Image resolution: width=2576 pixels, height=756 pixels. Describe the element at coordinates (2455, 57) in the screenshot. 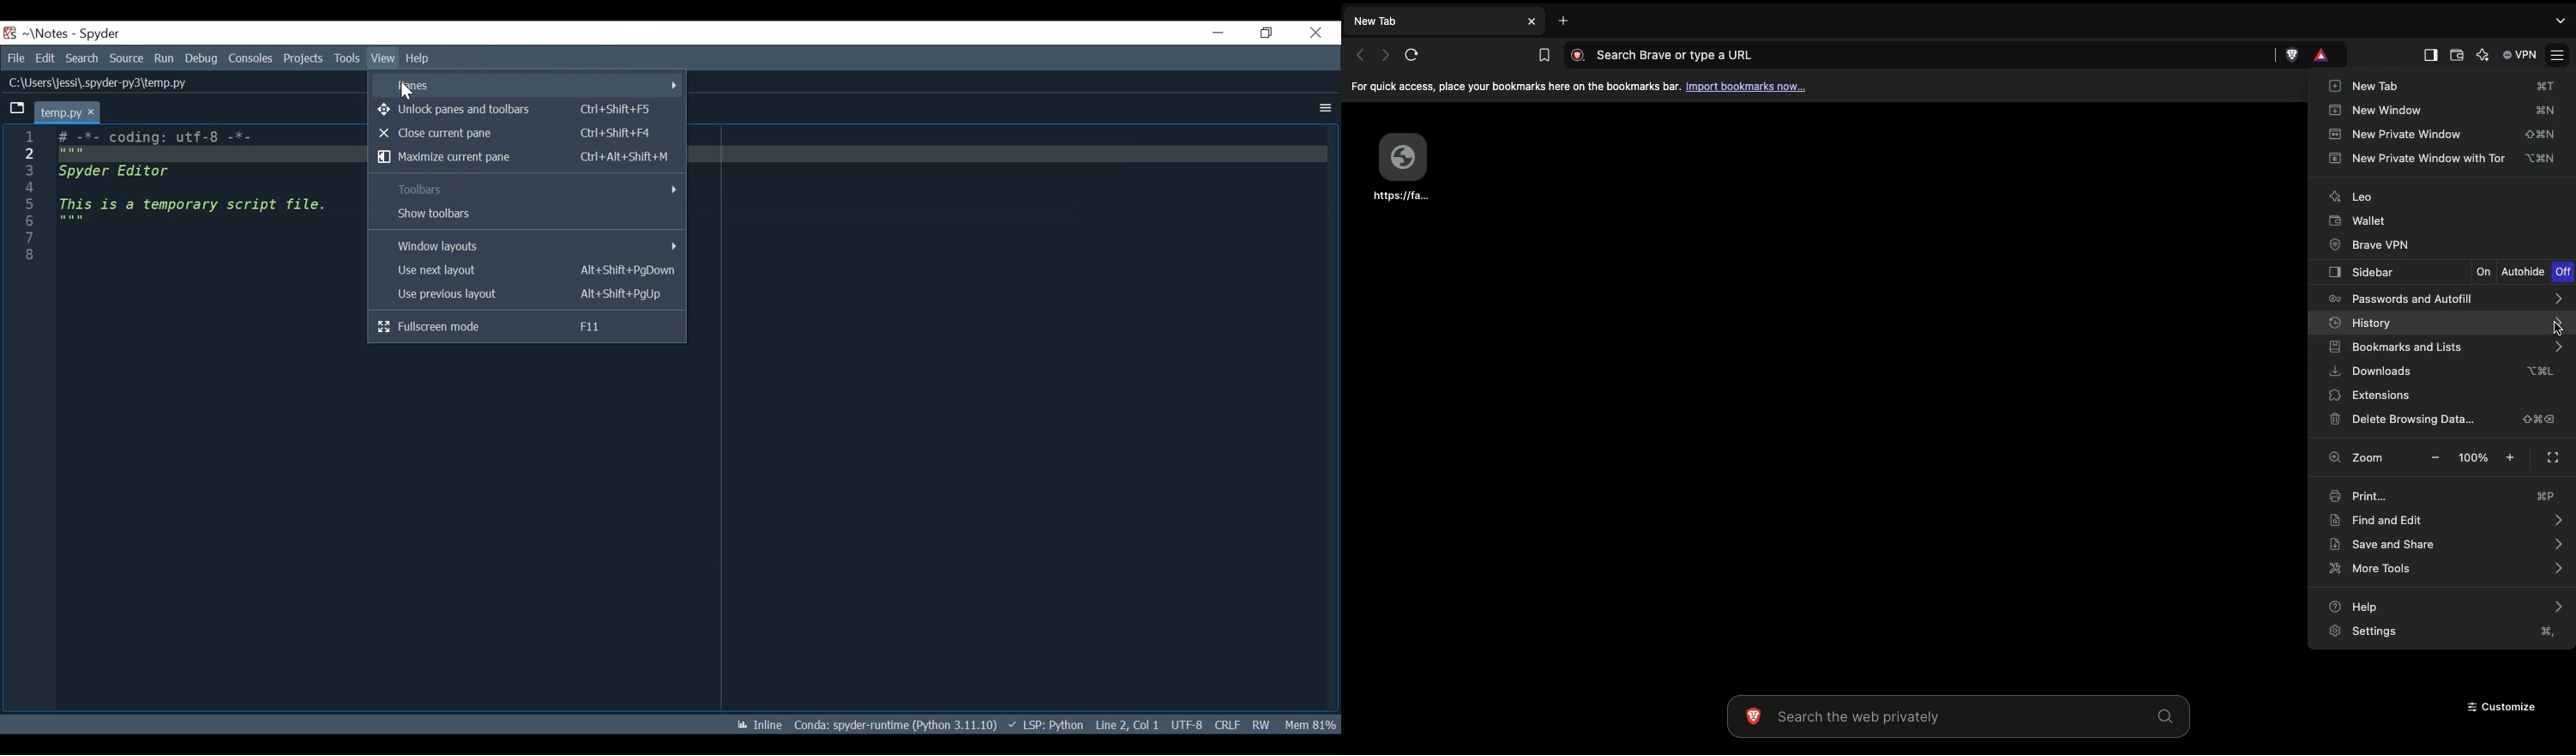

I see `Wallet` at that location.